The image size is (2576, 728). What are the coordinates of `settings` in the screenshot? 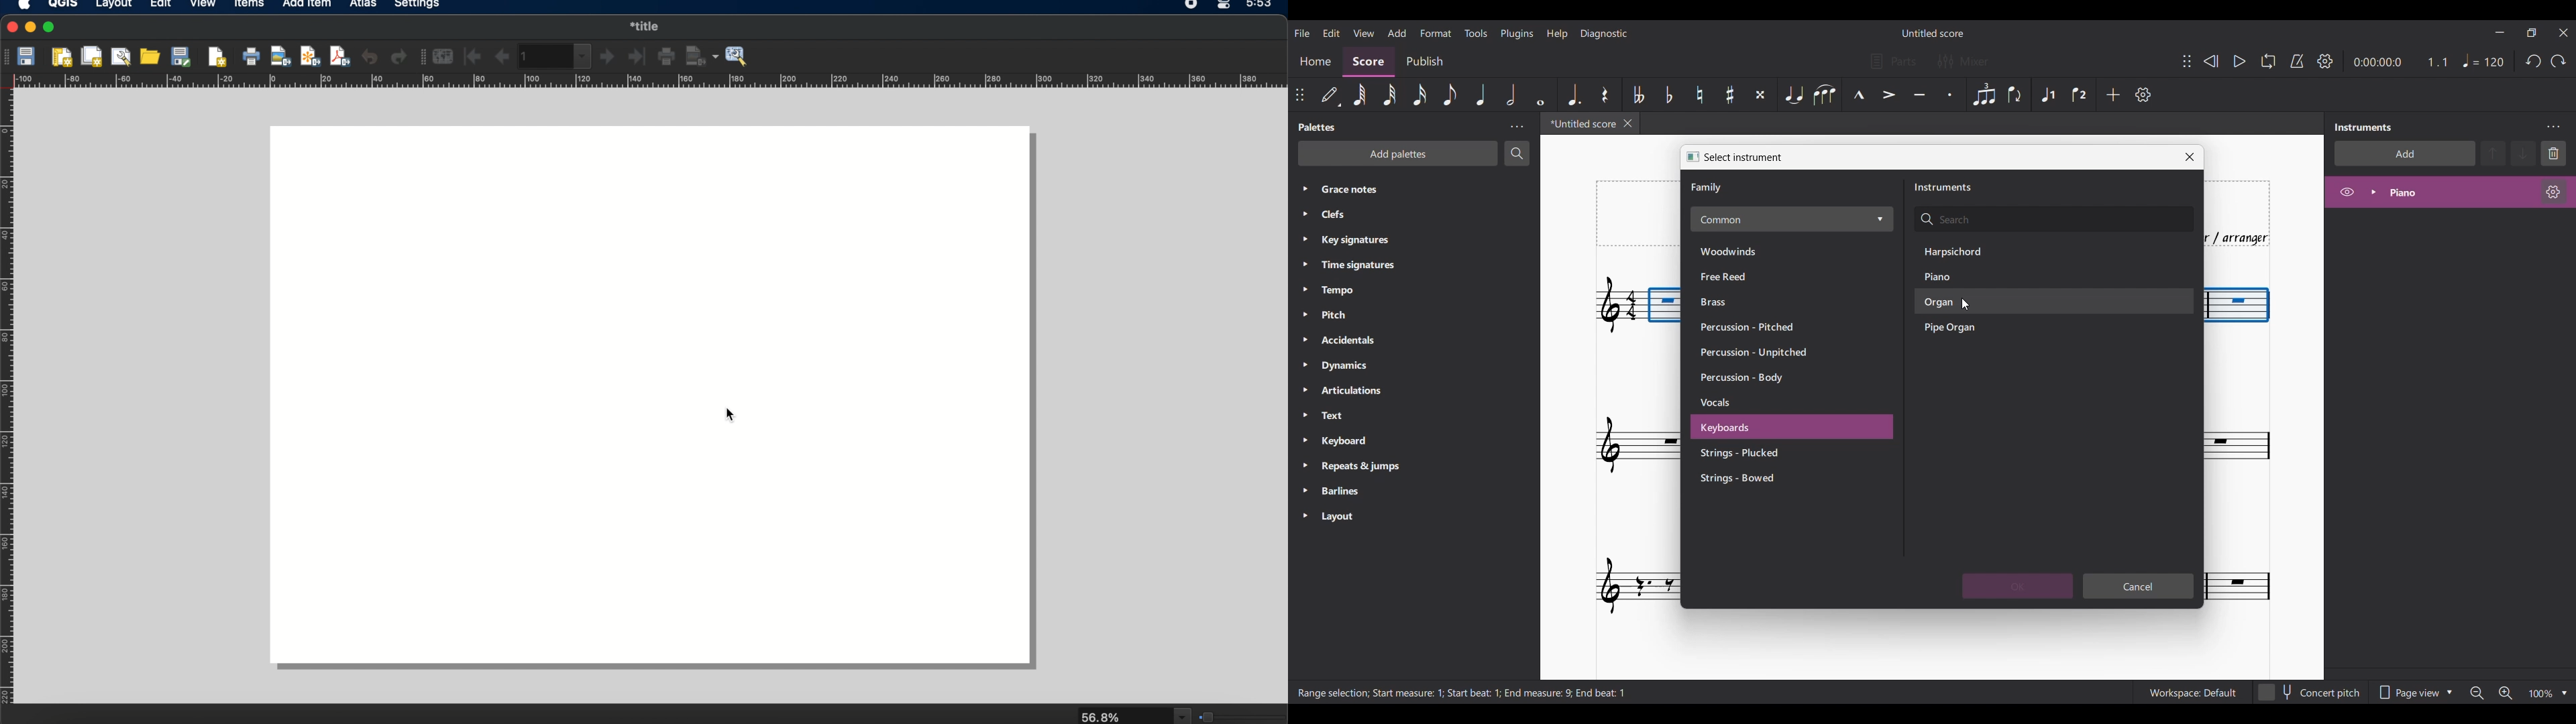 It's located at (419, 5).